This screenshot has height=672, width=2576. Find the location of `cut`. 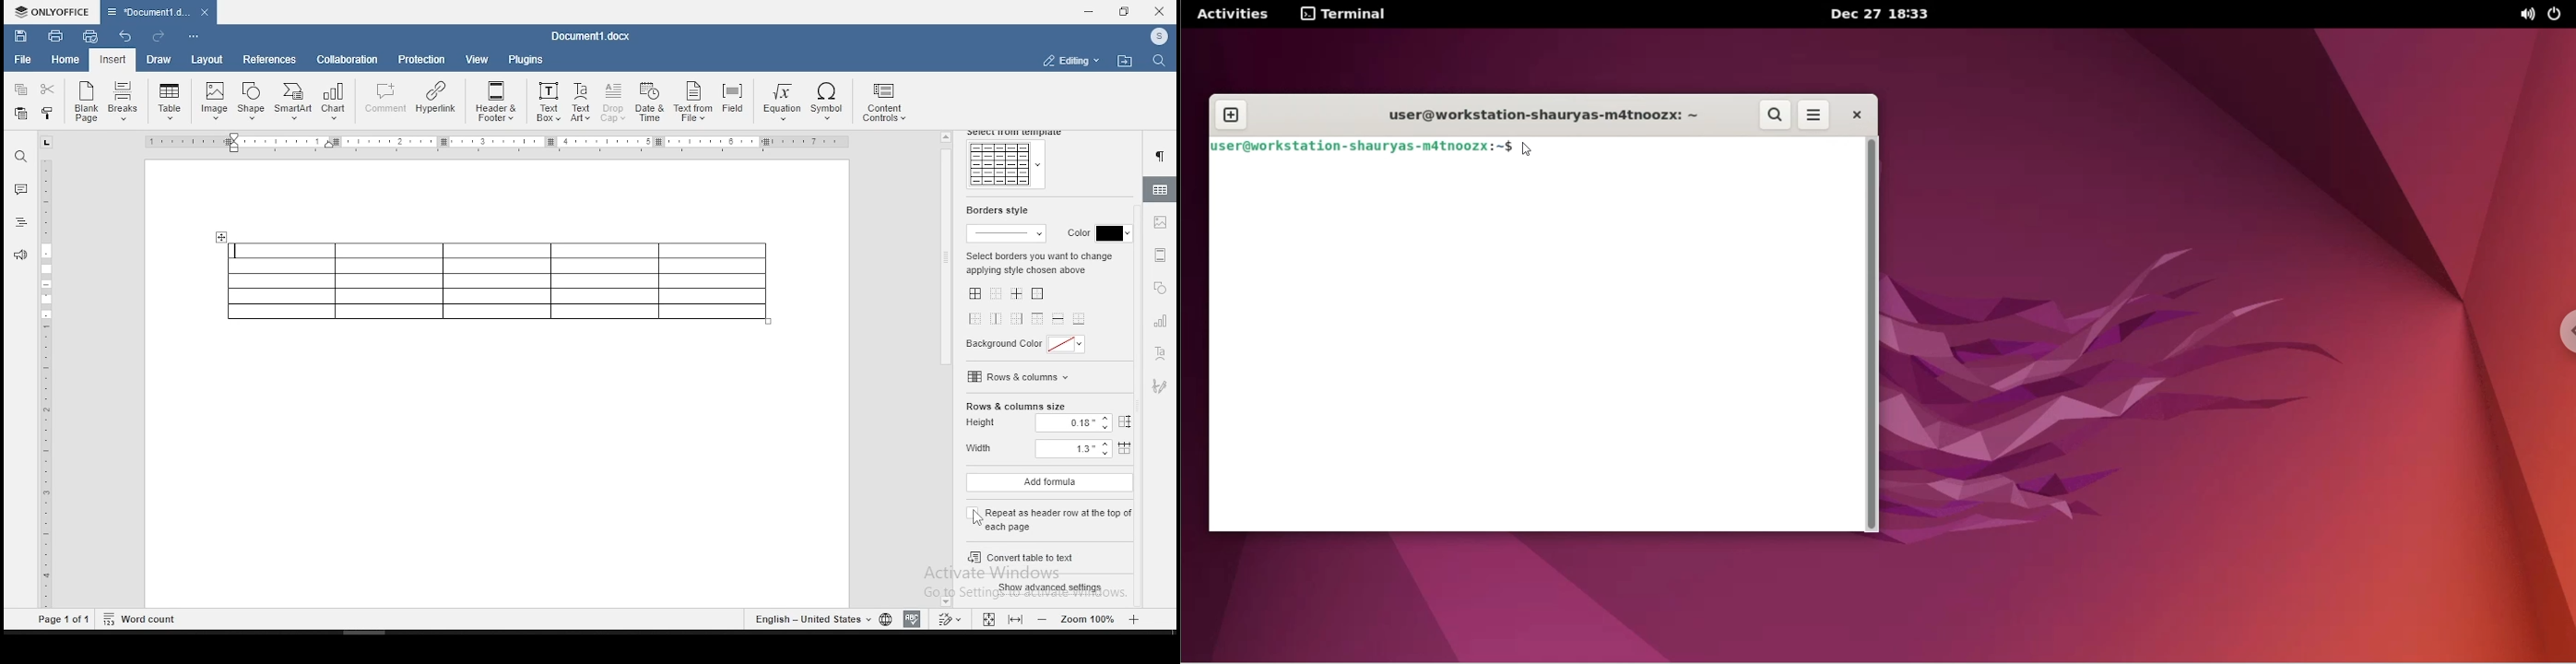

cut is located at coordinates (52, 89).